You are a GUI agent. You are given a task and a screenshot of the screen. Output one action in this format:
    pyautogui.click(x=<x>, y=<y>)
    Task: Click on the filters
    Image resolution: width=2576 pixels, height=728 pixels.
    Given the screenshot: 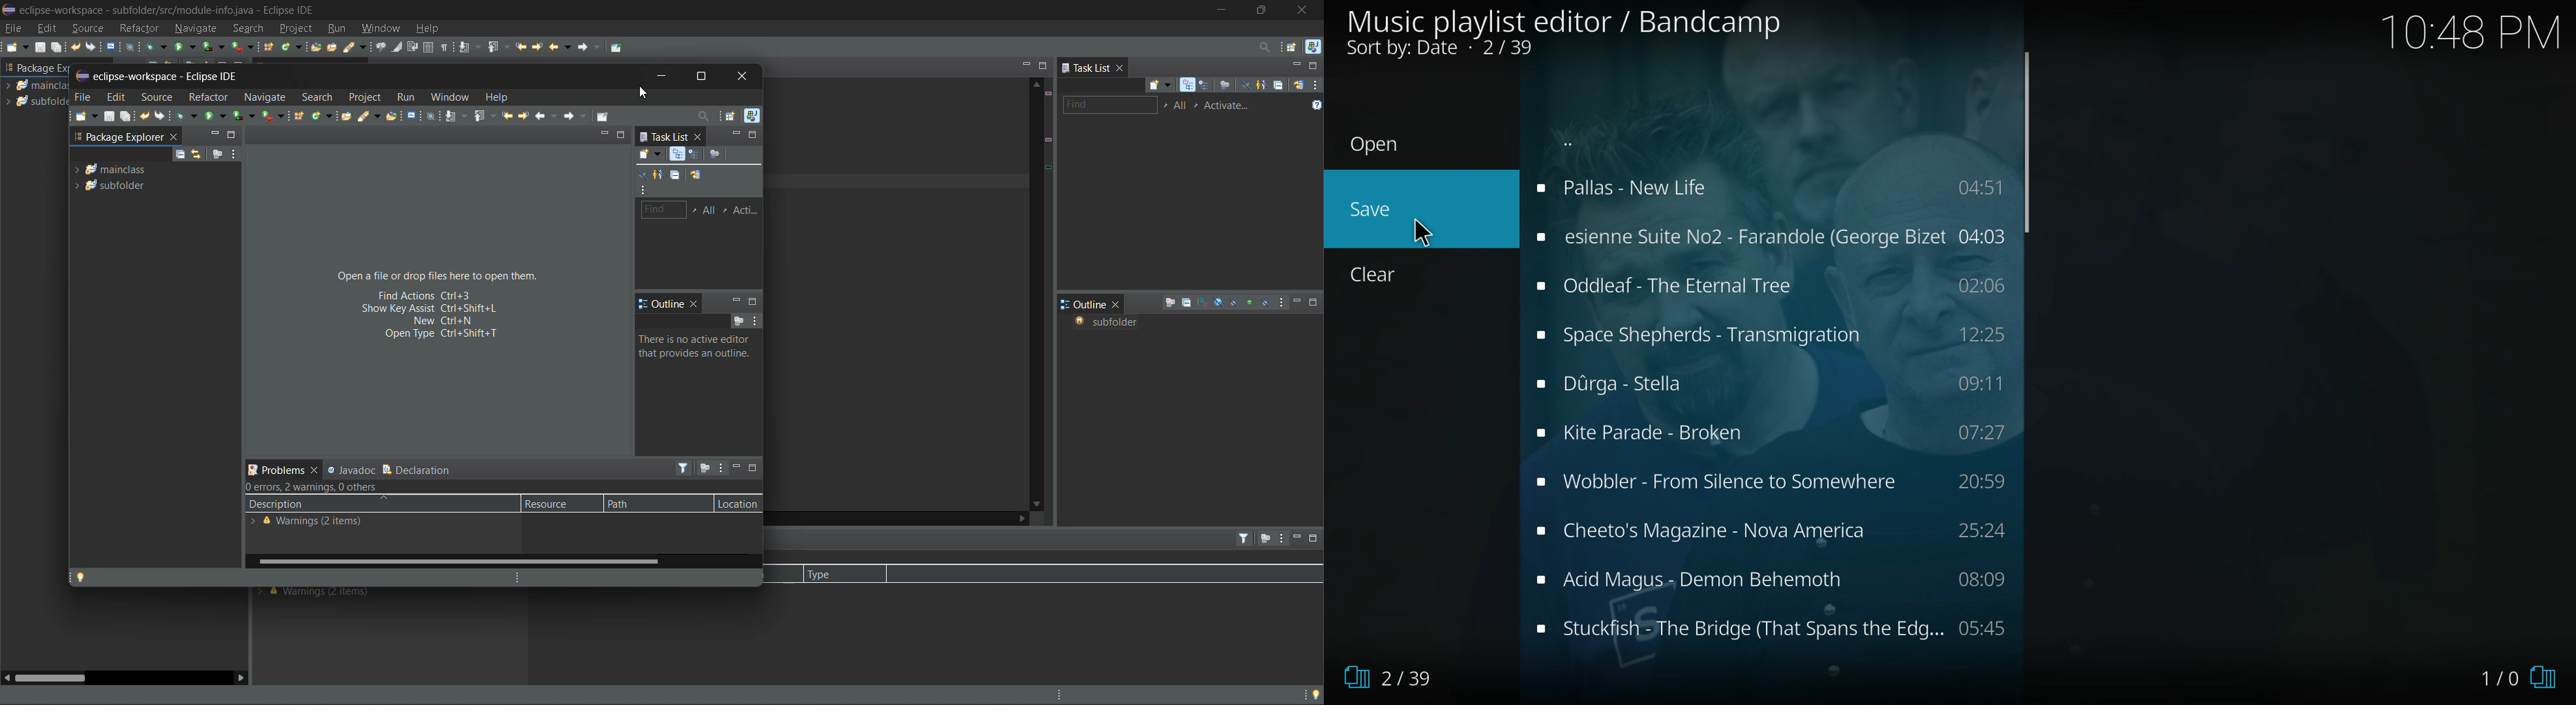 What is the action you would take?
    pyautogui.click(x=681, y=468)
    